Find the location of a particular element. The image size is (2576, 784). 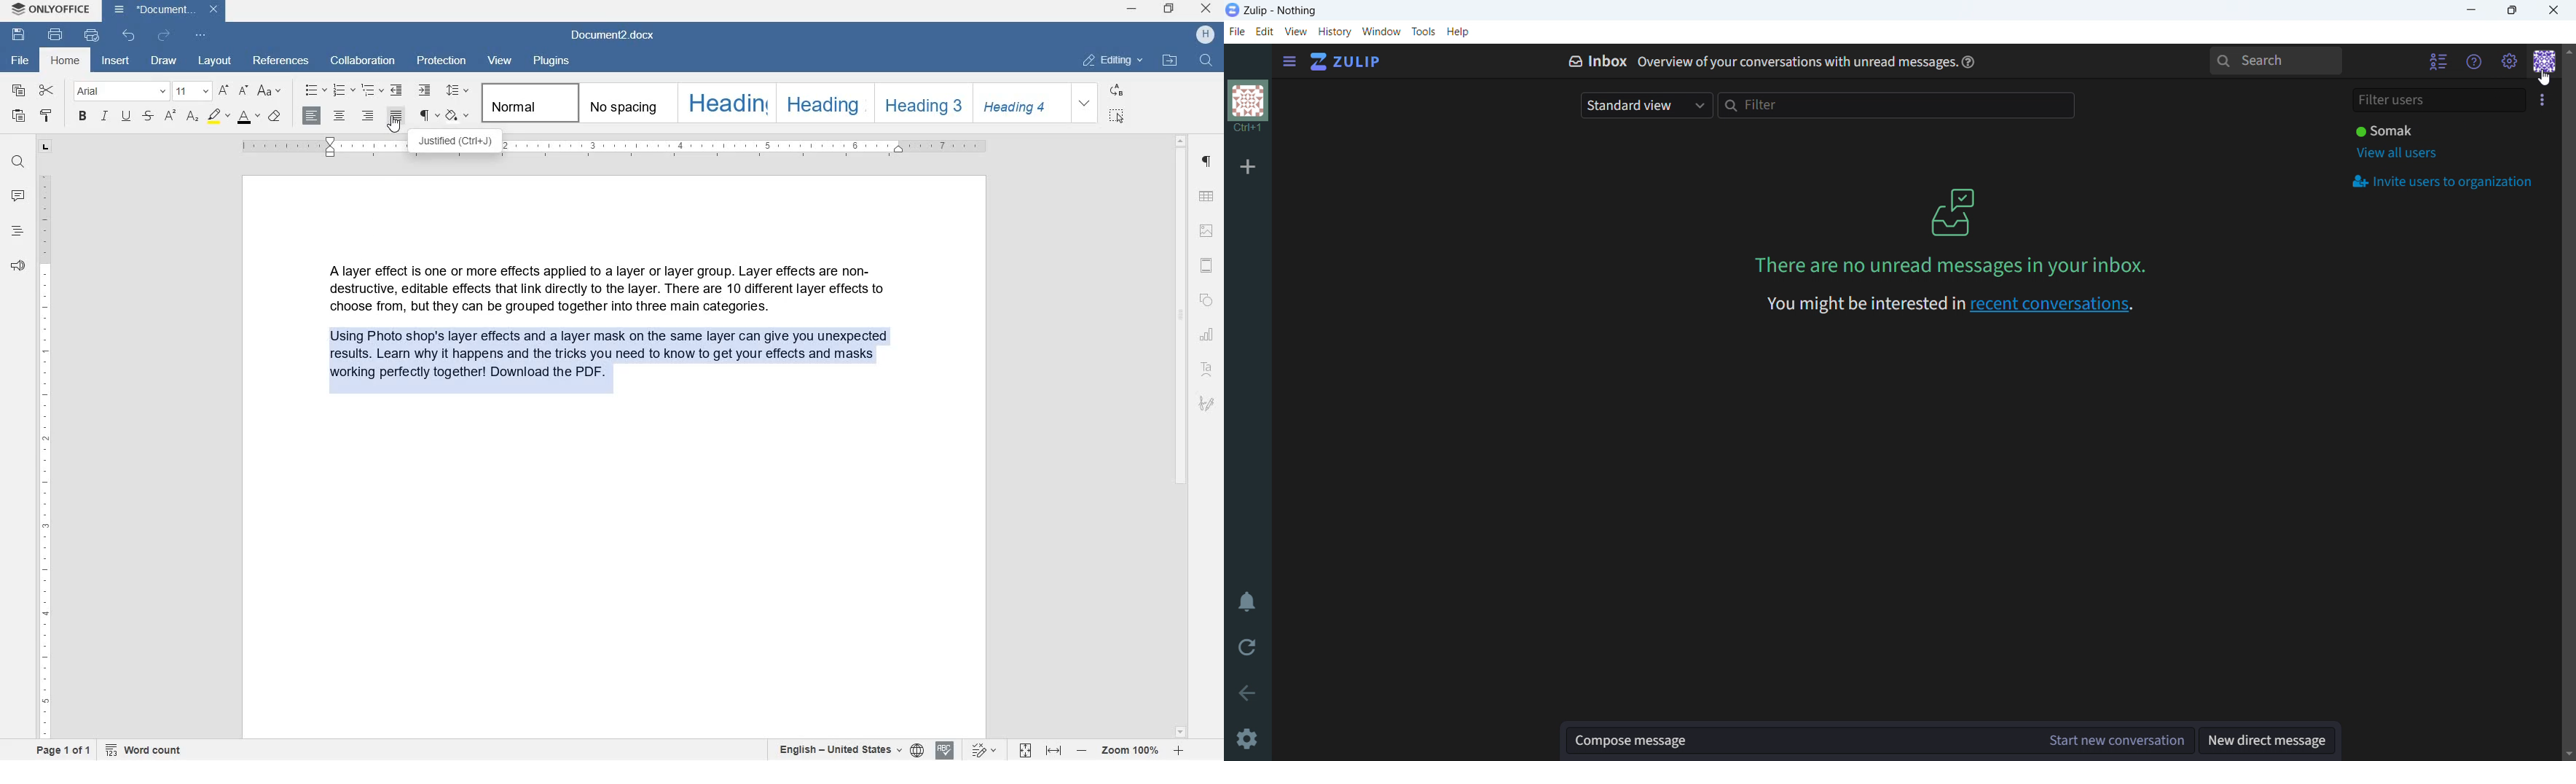

HP is located at coordinates (1205, 36).